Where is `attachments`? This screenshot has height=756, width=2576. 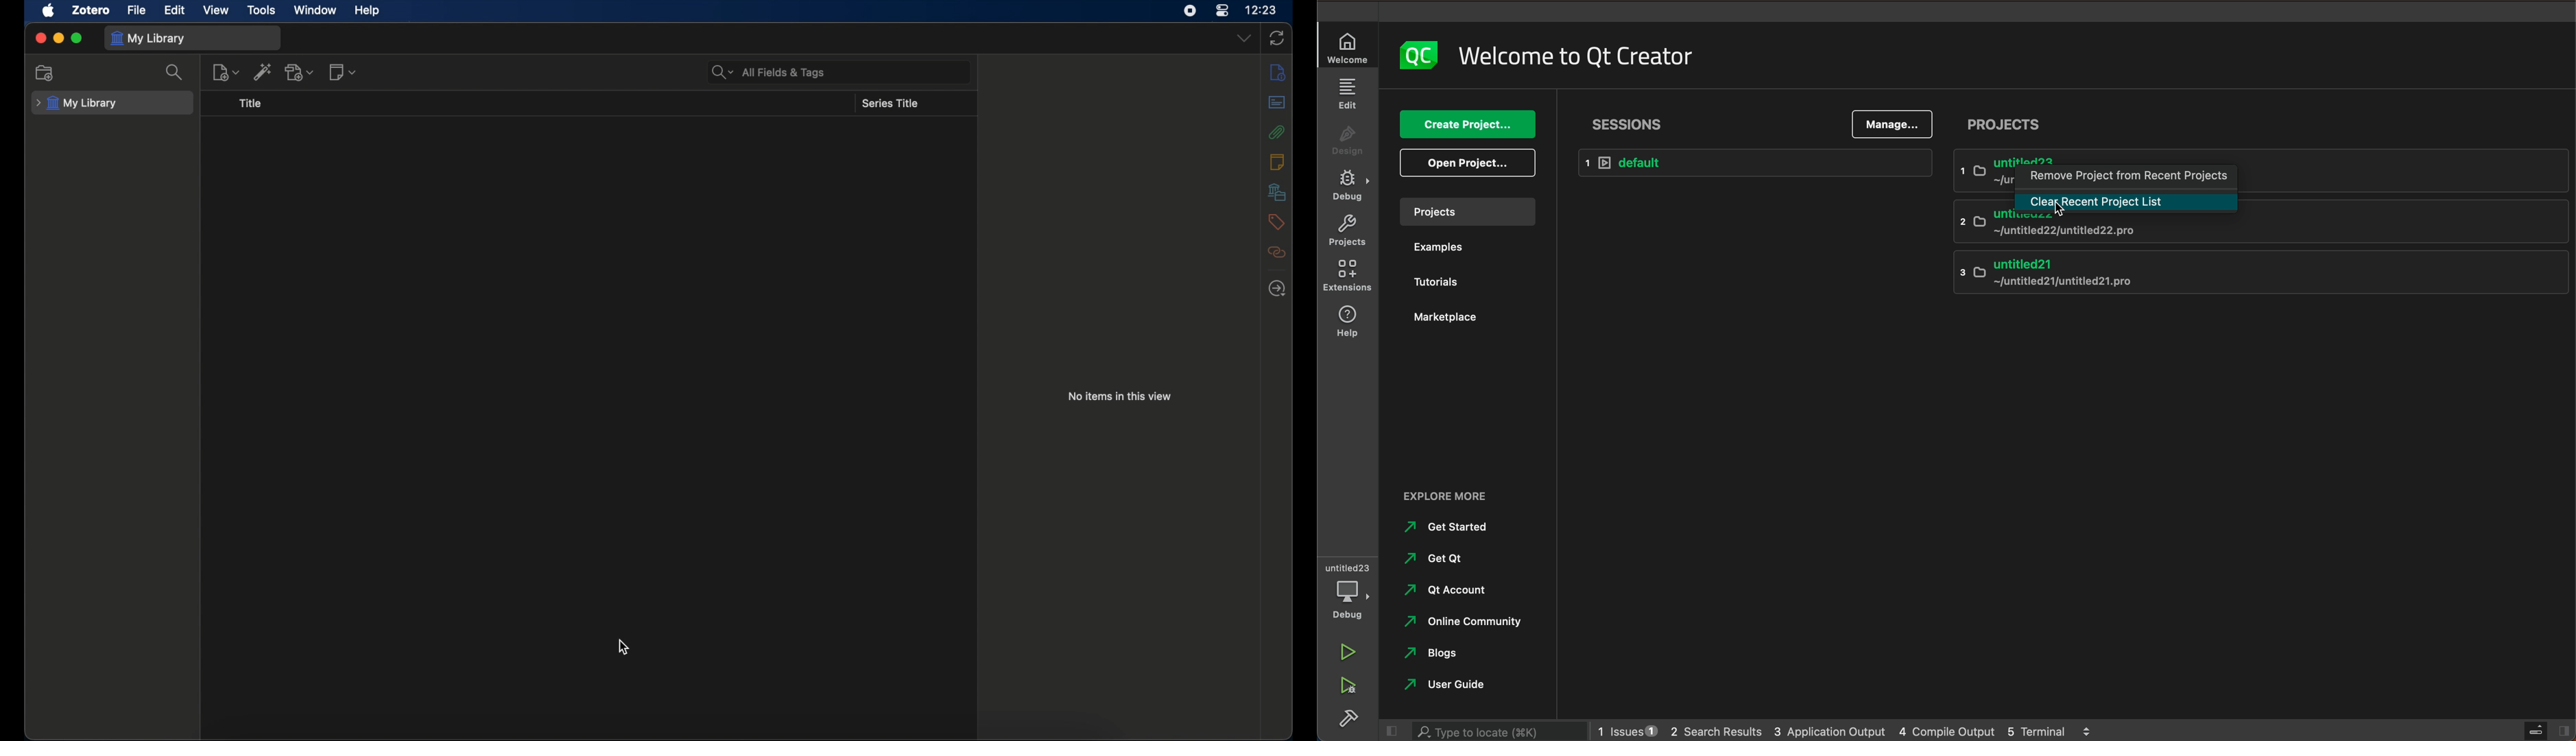
attachments is located at coordinates (1276, 132).